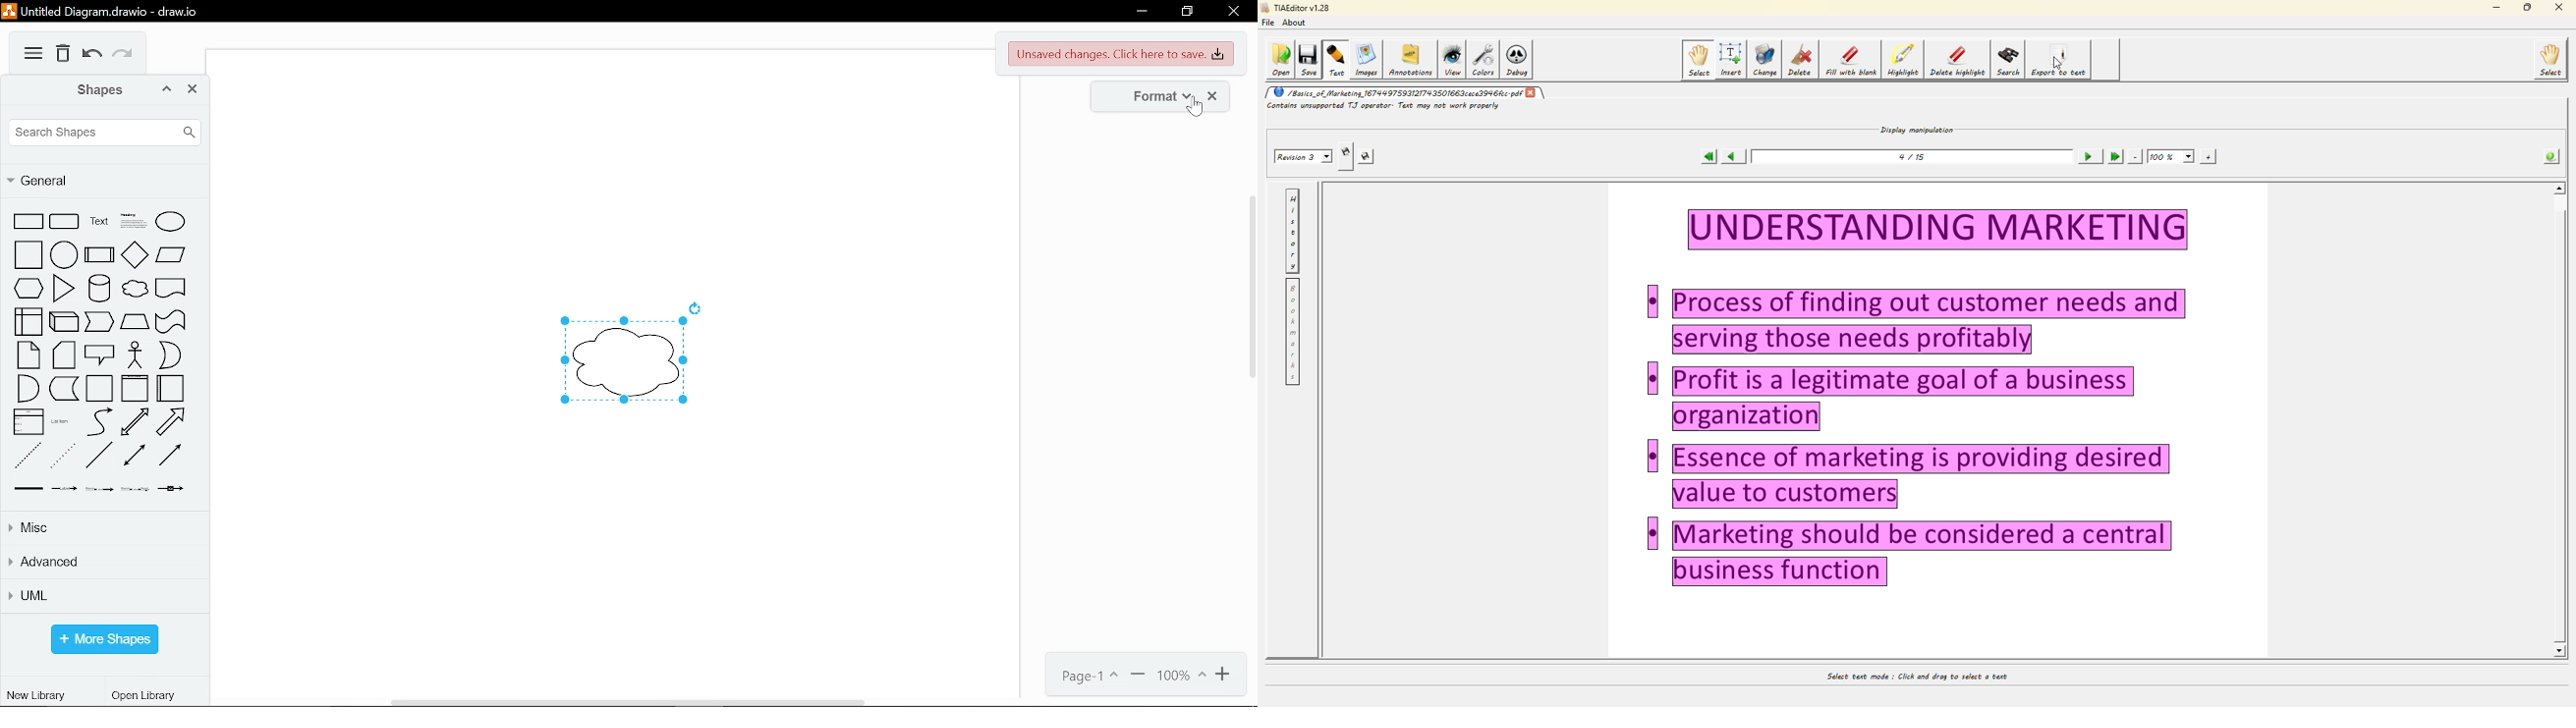  Describe the element at coordinates (1195, 106) in the screenshot. I see `cursor` at that location.